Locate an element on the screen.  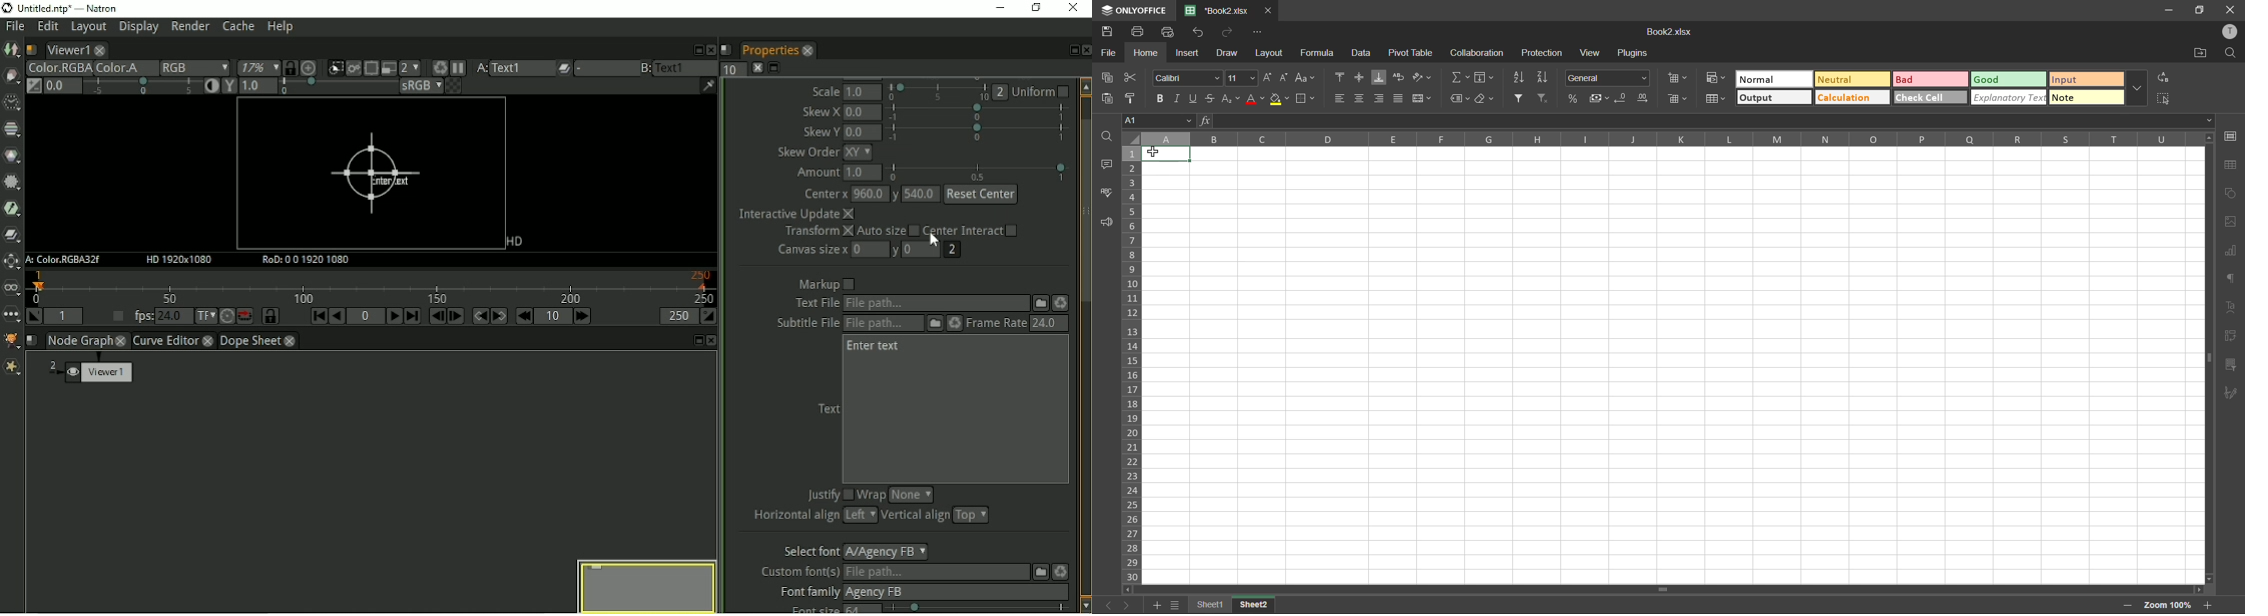
select all is located at coordinates (2164, 99).